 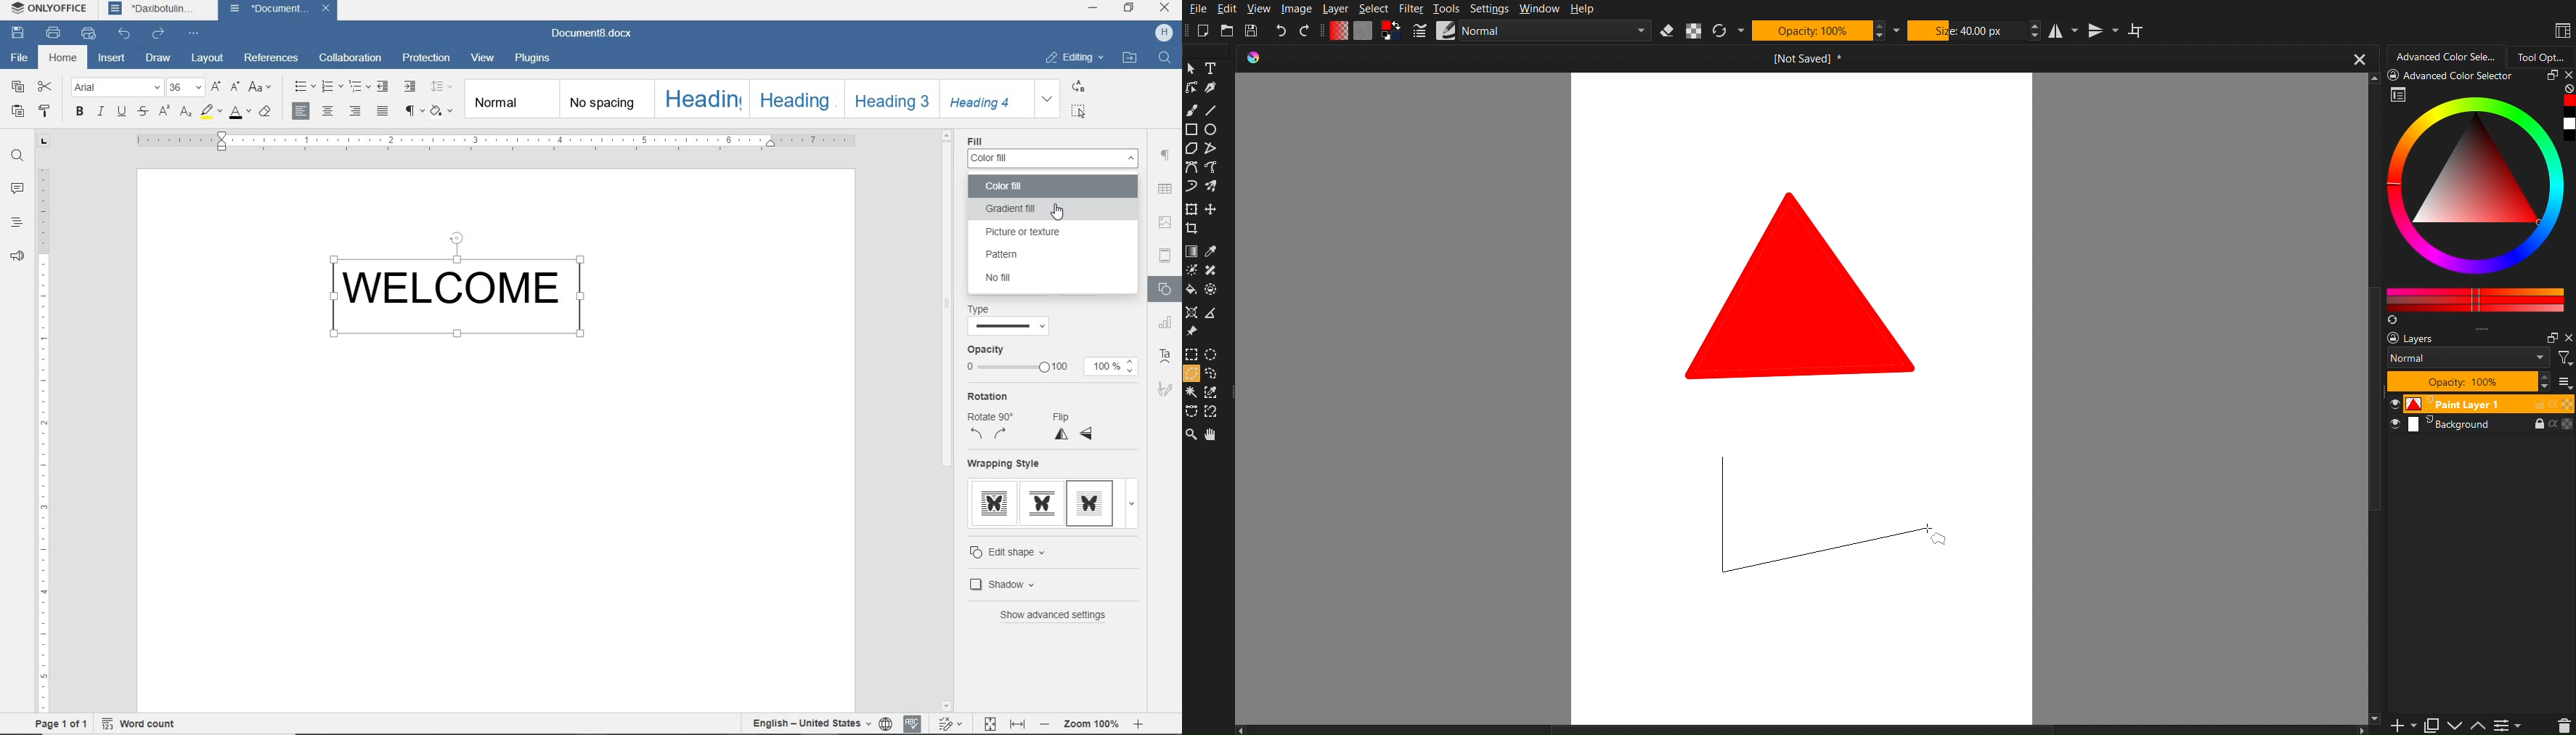 I want to click on Dropper, so click(x=1212, y=253).